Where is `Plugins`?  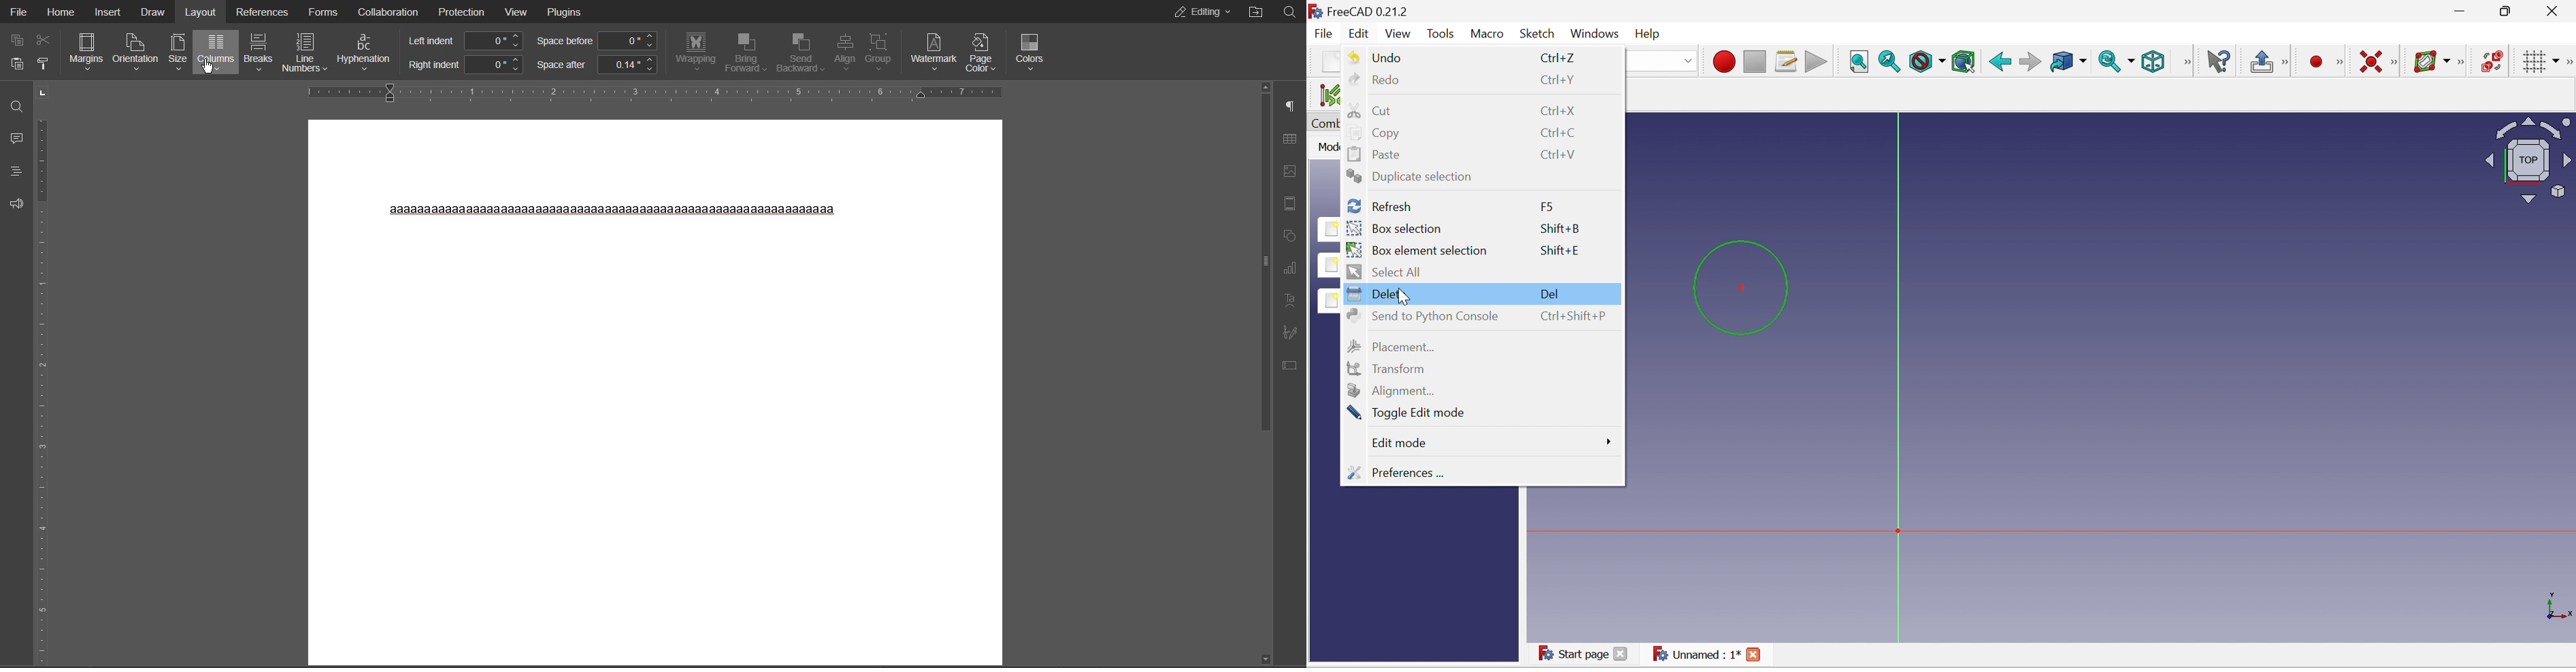 Plugins is located at coordinates (567, 12).